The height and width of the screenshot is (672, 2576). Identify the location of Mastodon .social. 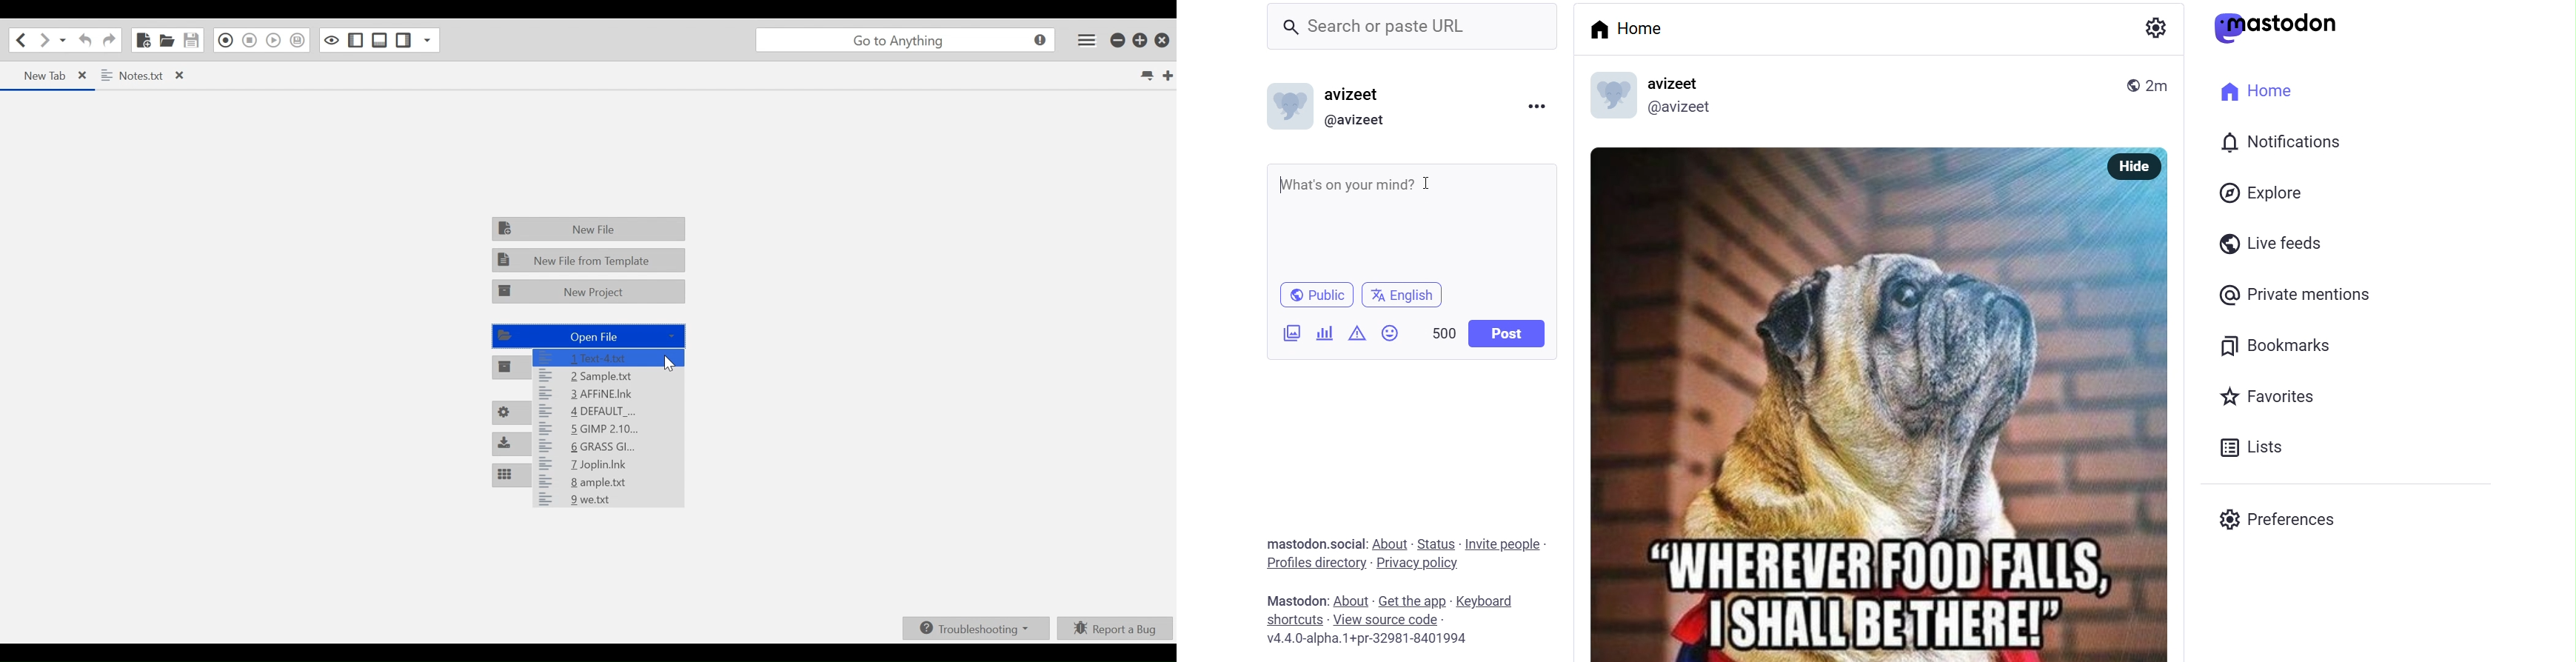
(1294, 544).